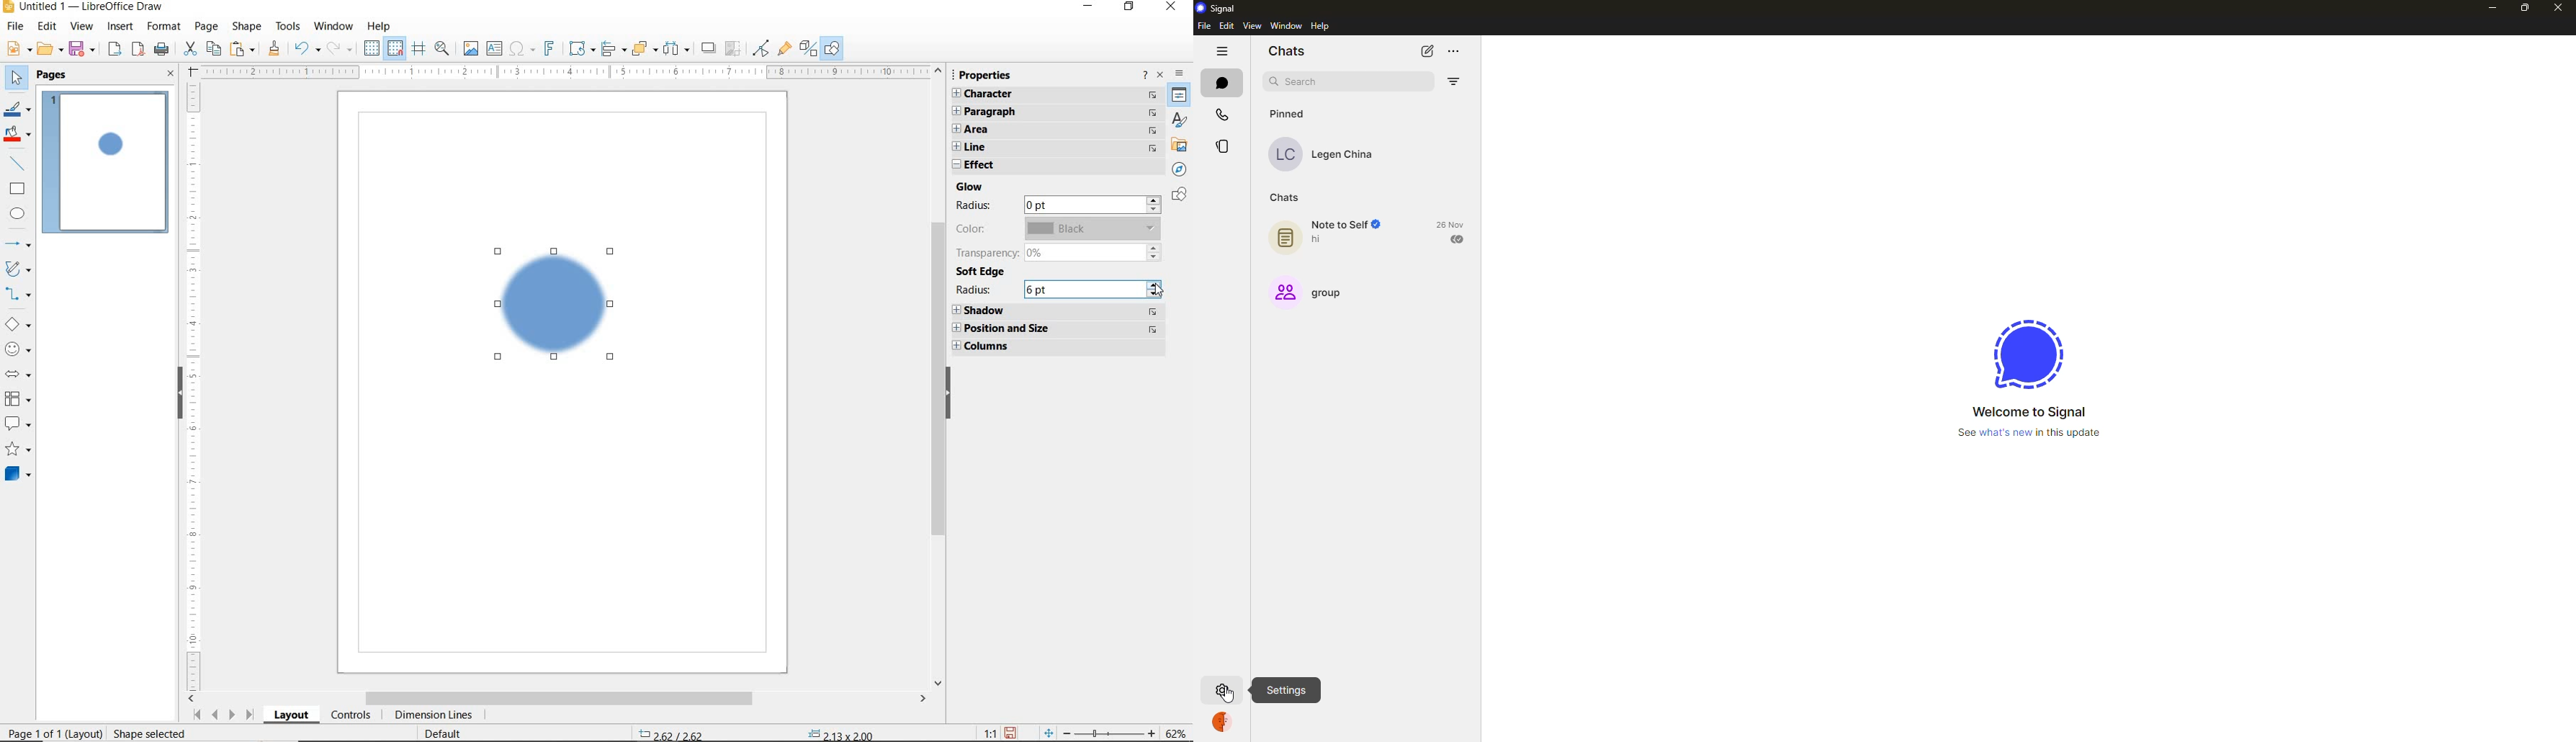  I want to click on Adjust margins, so click(191, 70).